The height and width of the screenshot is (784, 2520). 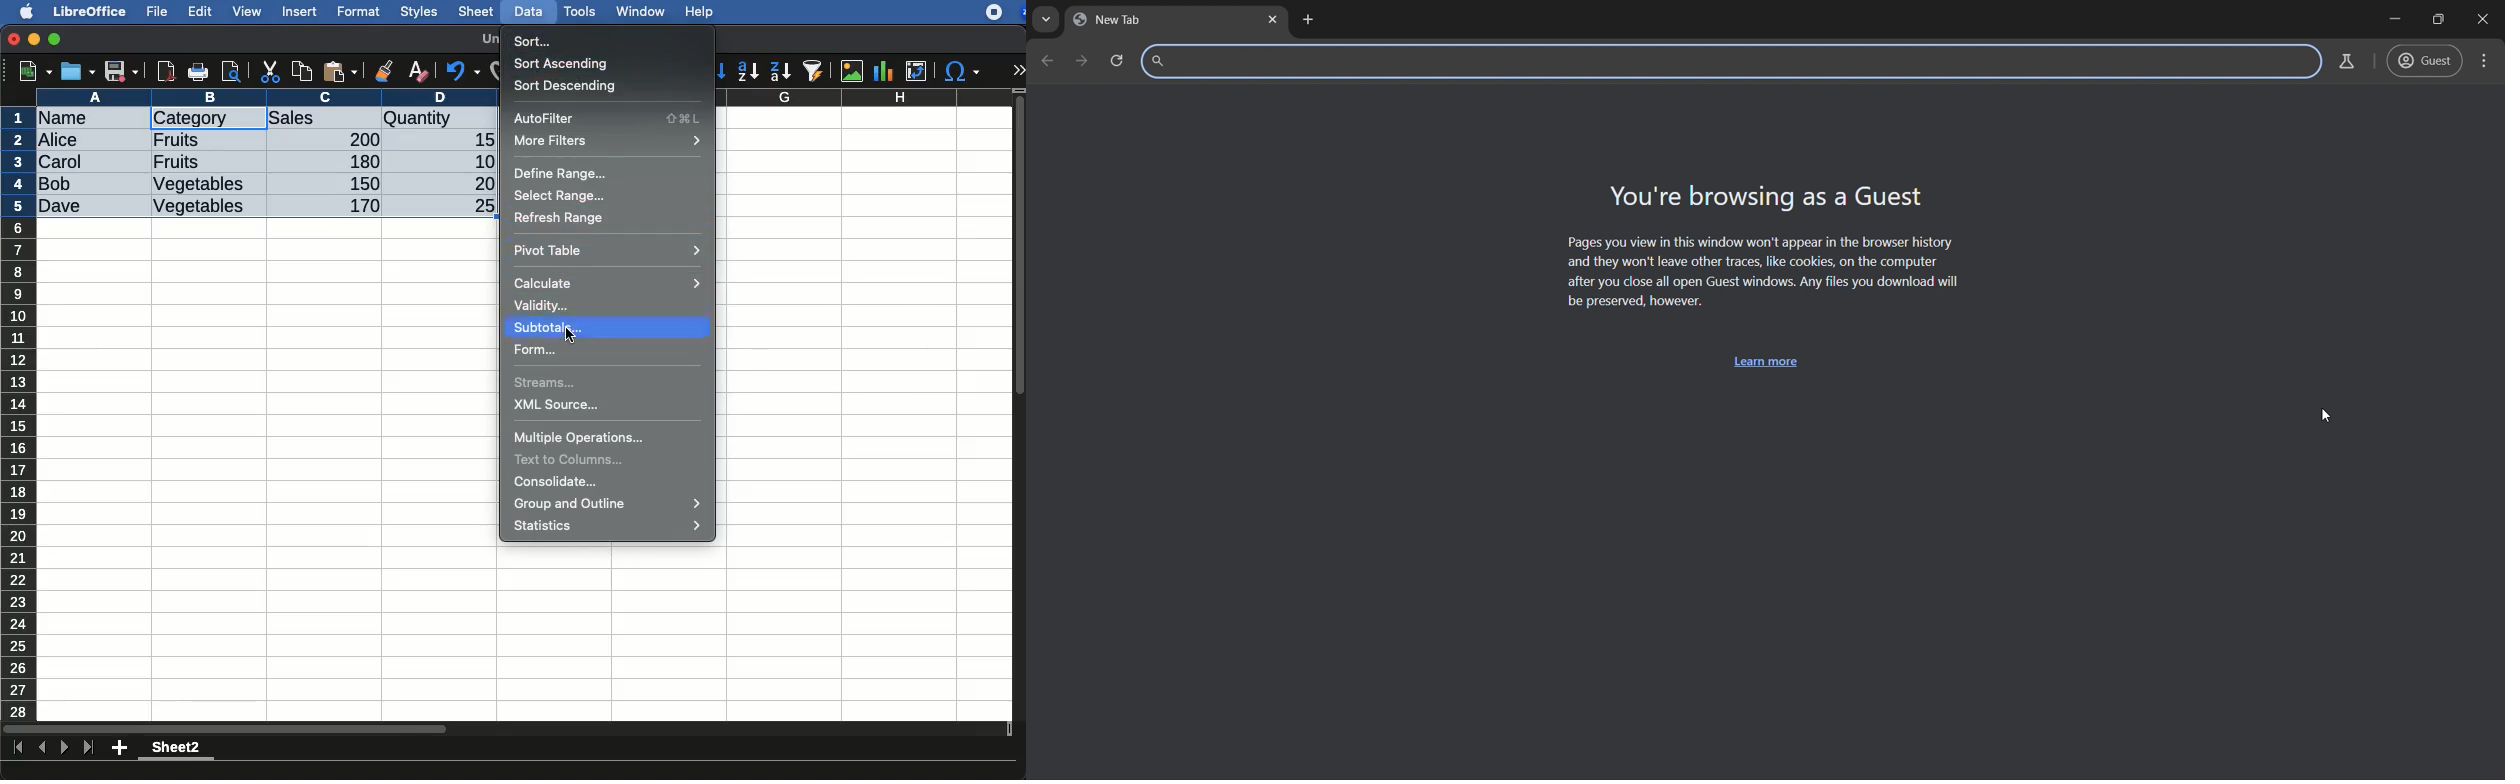 What do you see at coordinates (552, 327) in the screenshot?
I see `subtotals ` at bounding box center [552, 327].